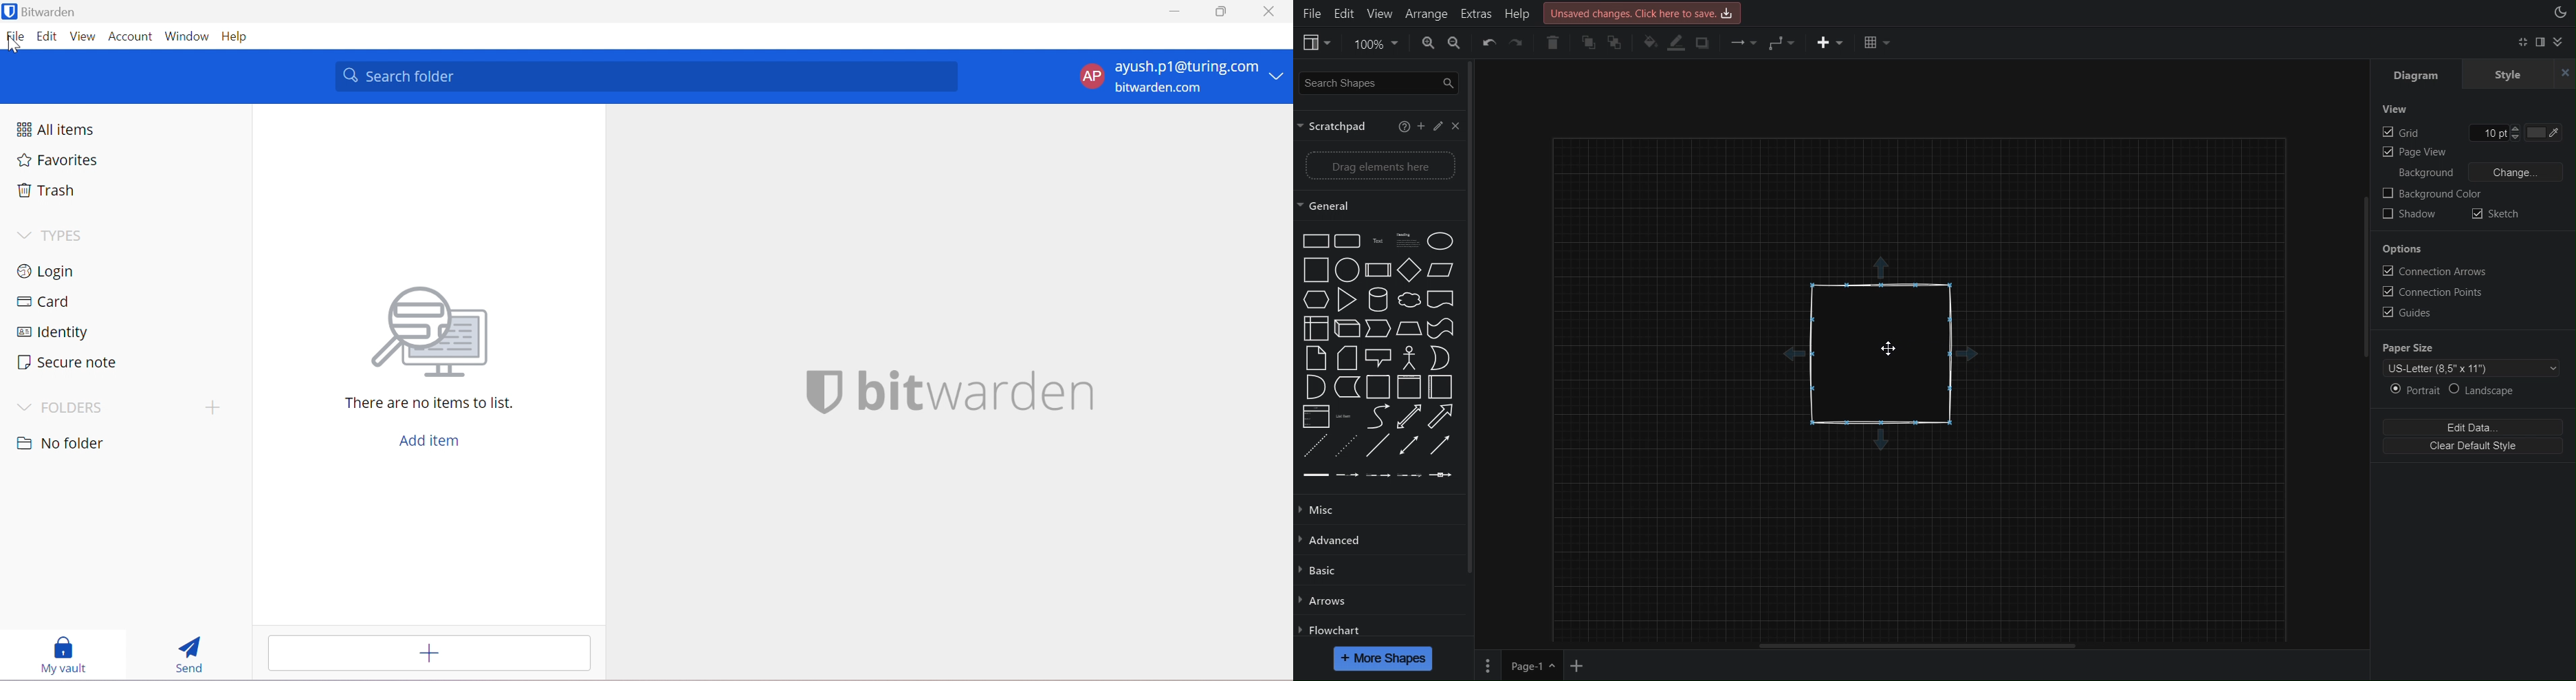 This screenshot has height=700, width=2576. Describe the element at coordinates (2551, 132) in the screenshot. I see `Grid Color` at that location.